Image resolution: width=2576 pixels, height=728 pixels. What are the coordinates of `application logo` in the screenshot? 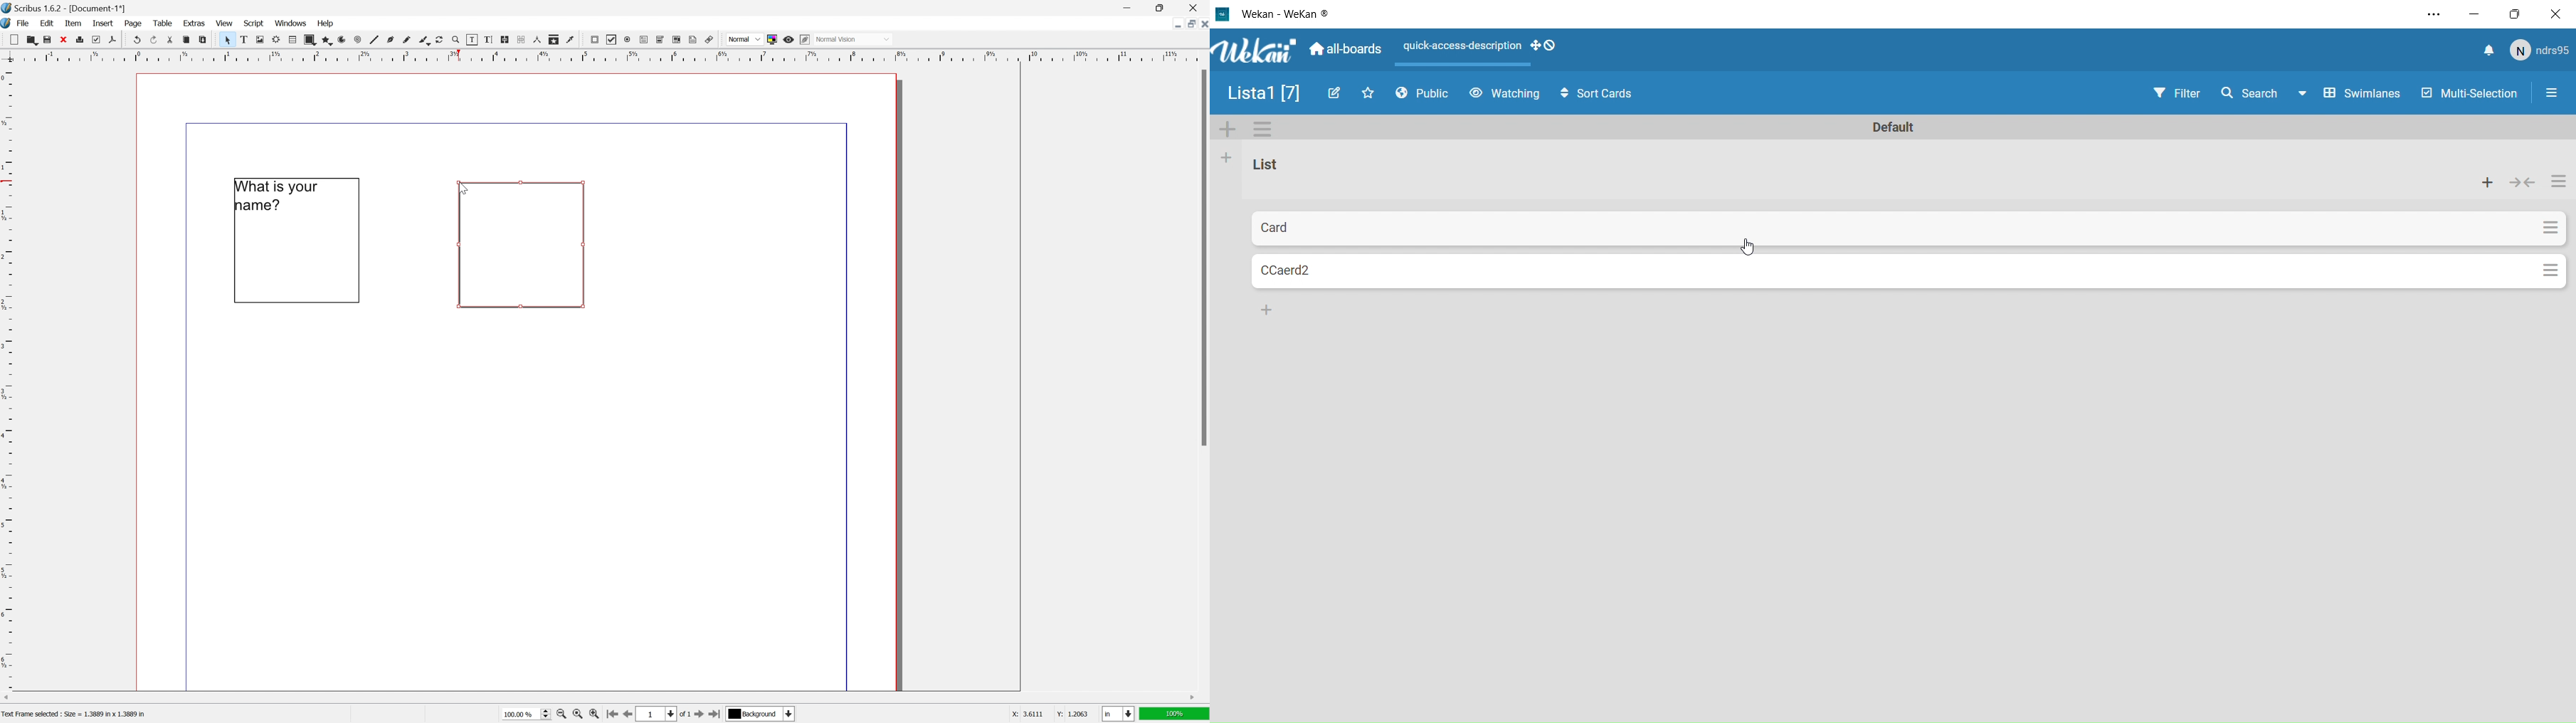 It's located at (8, 25).